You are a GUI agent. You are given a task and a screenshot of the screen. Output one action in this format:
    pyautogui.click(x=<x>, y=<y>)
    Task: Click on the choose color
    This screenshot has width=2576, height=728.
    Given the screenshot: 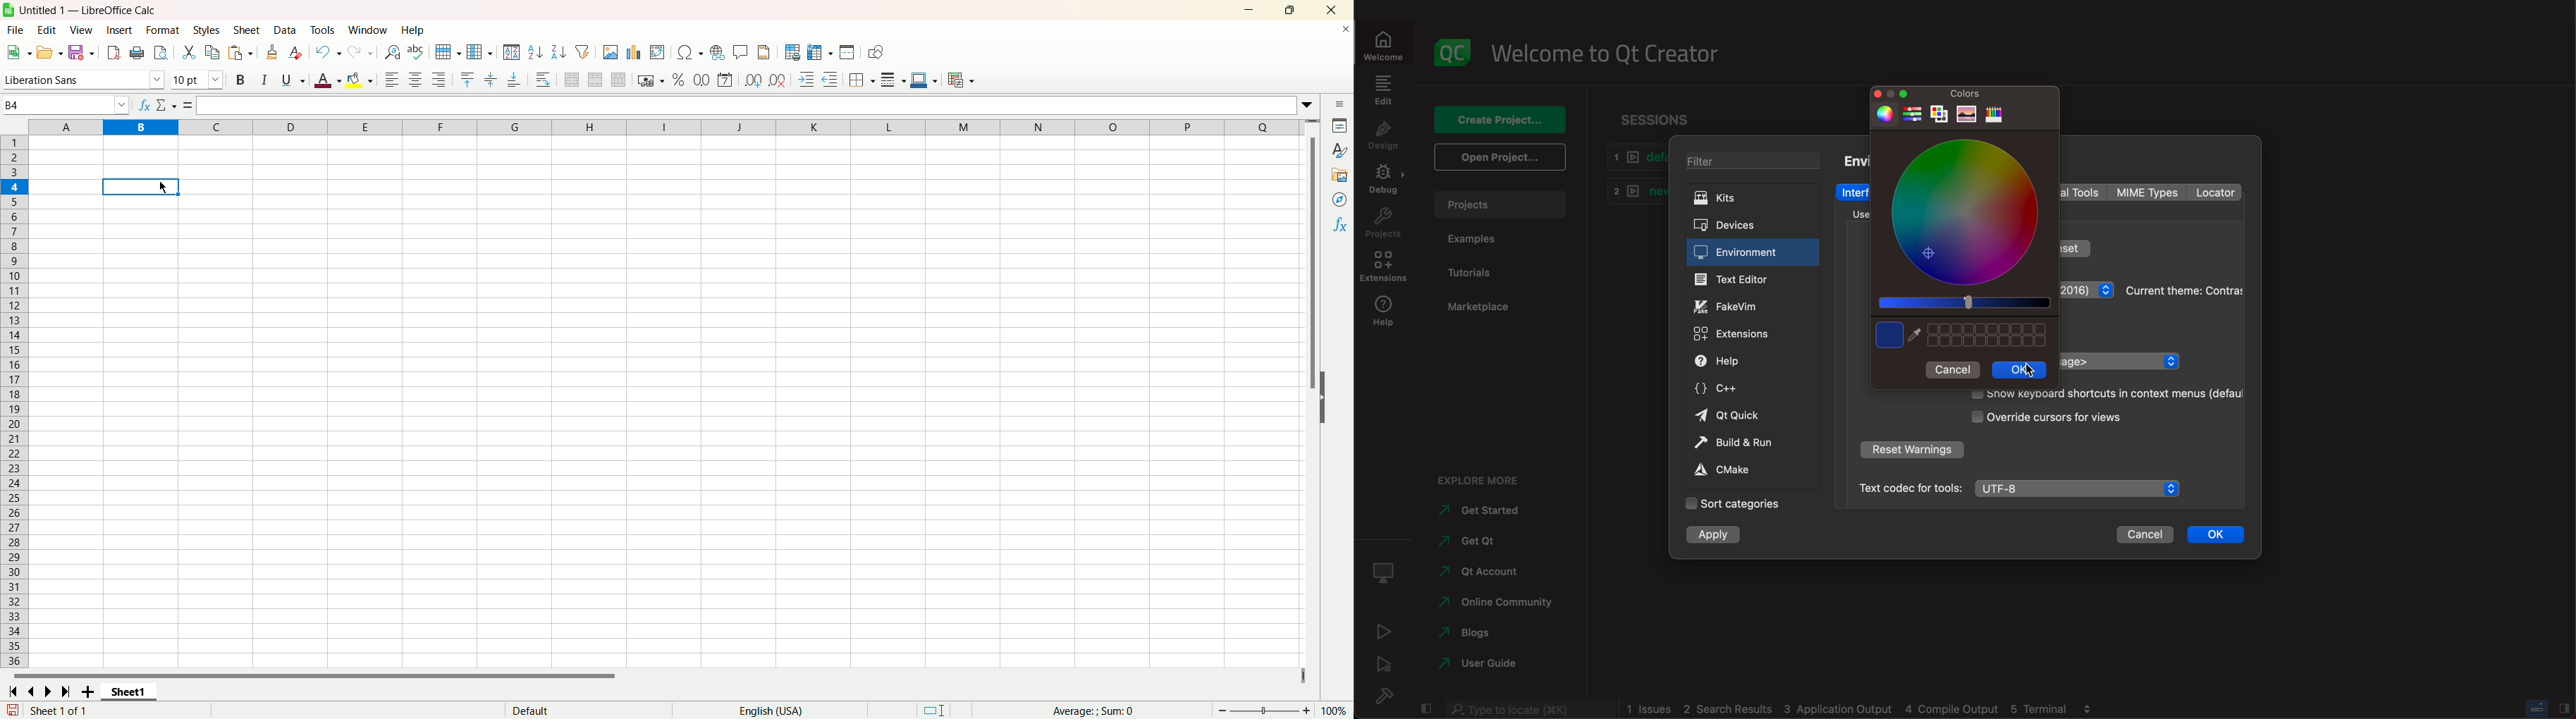 What is the action you would take?
    pyautogui.click(x=1888, y=334)
    